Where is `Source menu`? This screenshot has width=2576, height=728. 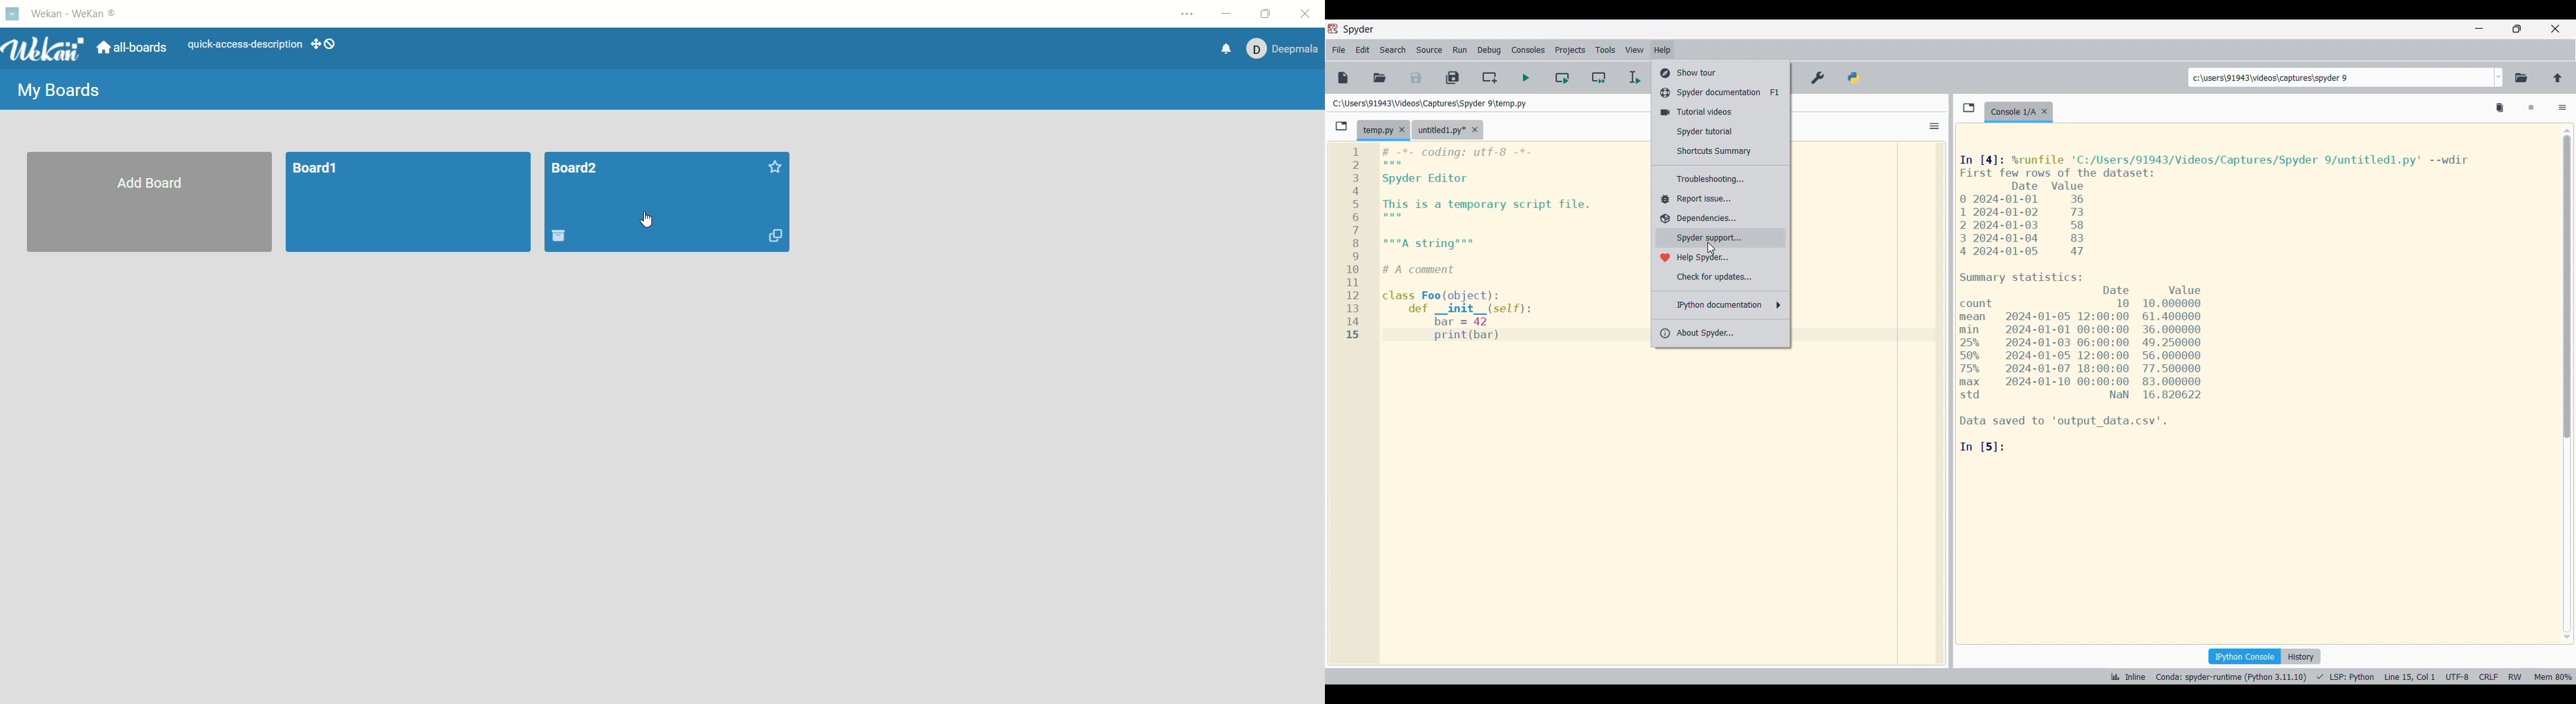
Source menu is located at coordinates (1429, 50).